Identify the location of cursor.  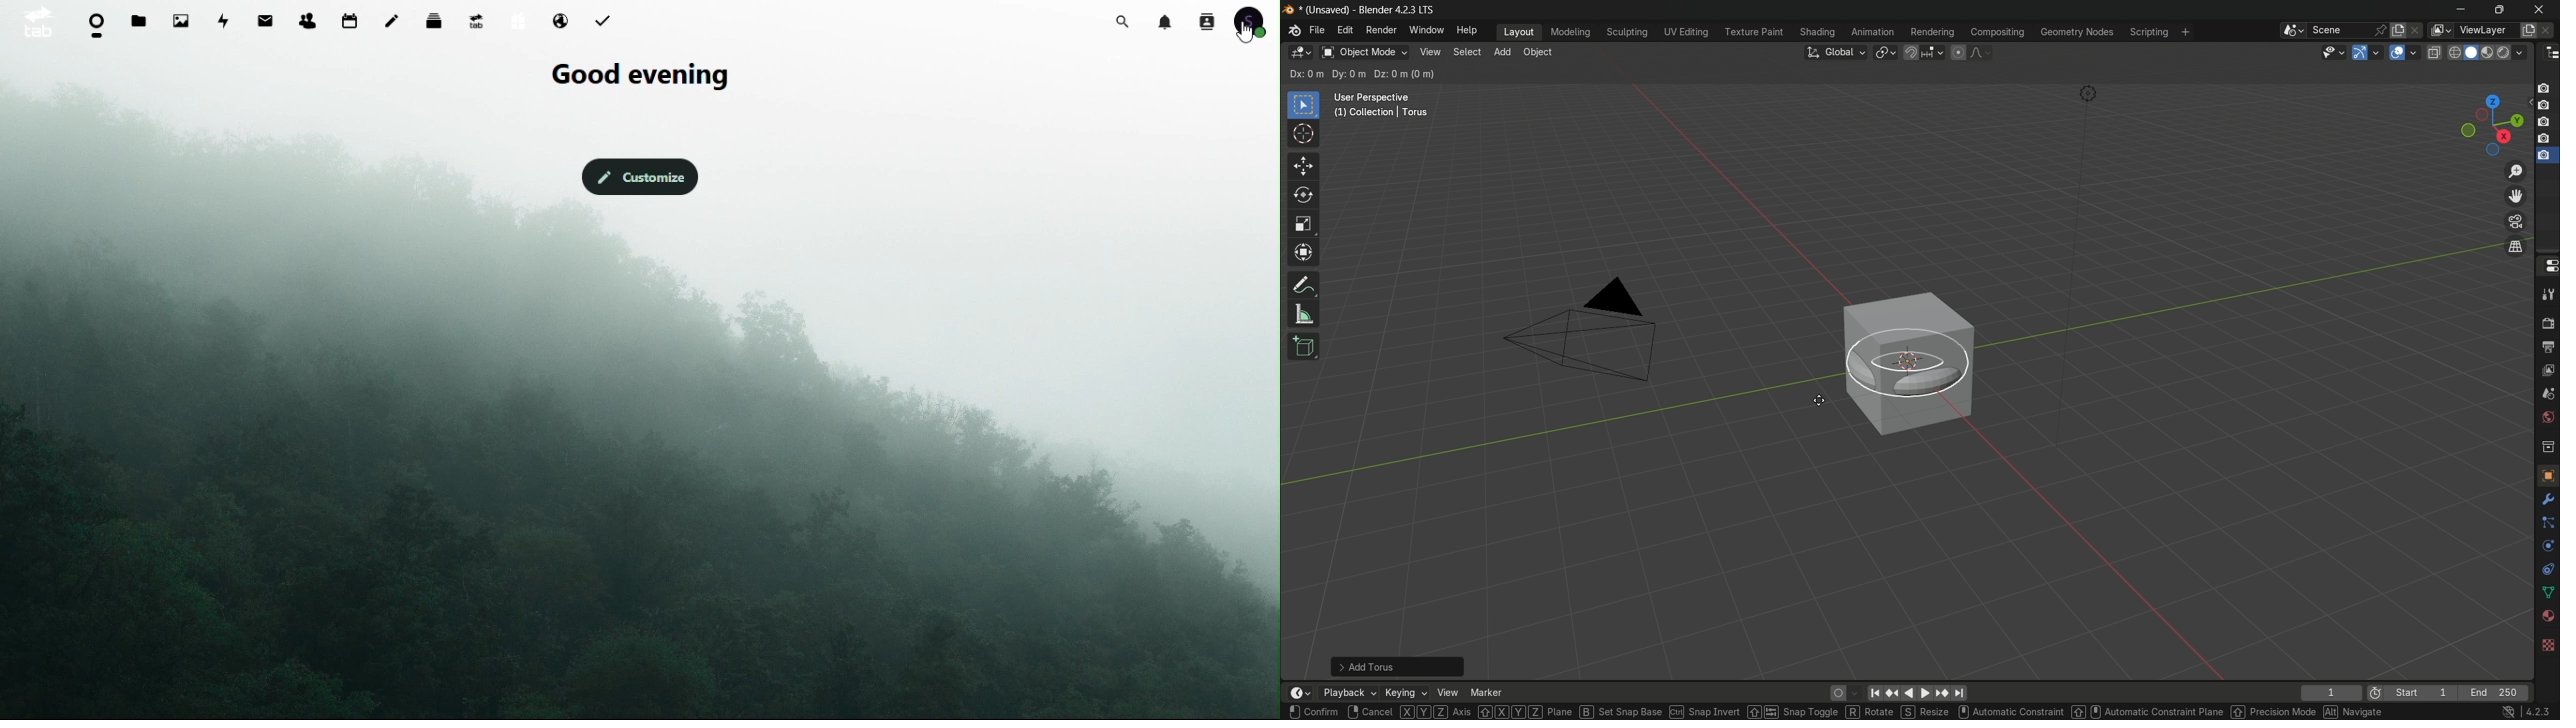
(1303, 135).